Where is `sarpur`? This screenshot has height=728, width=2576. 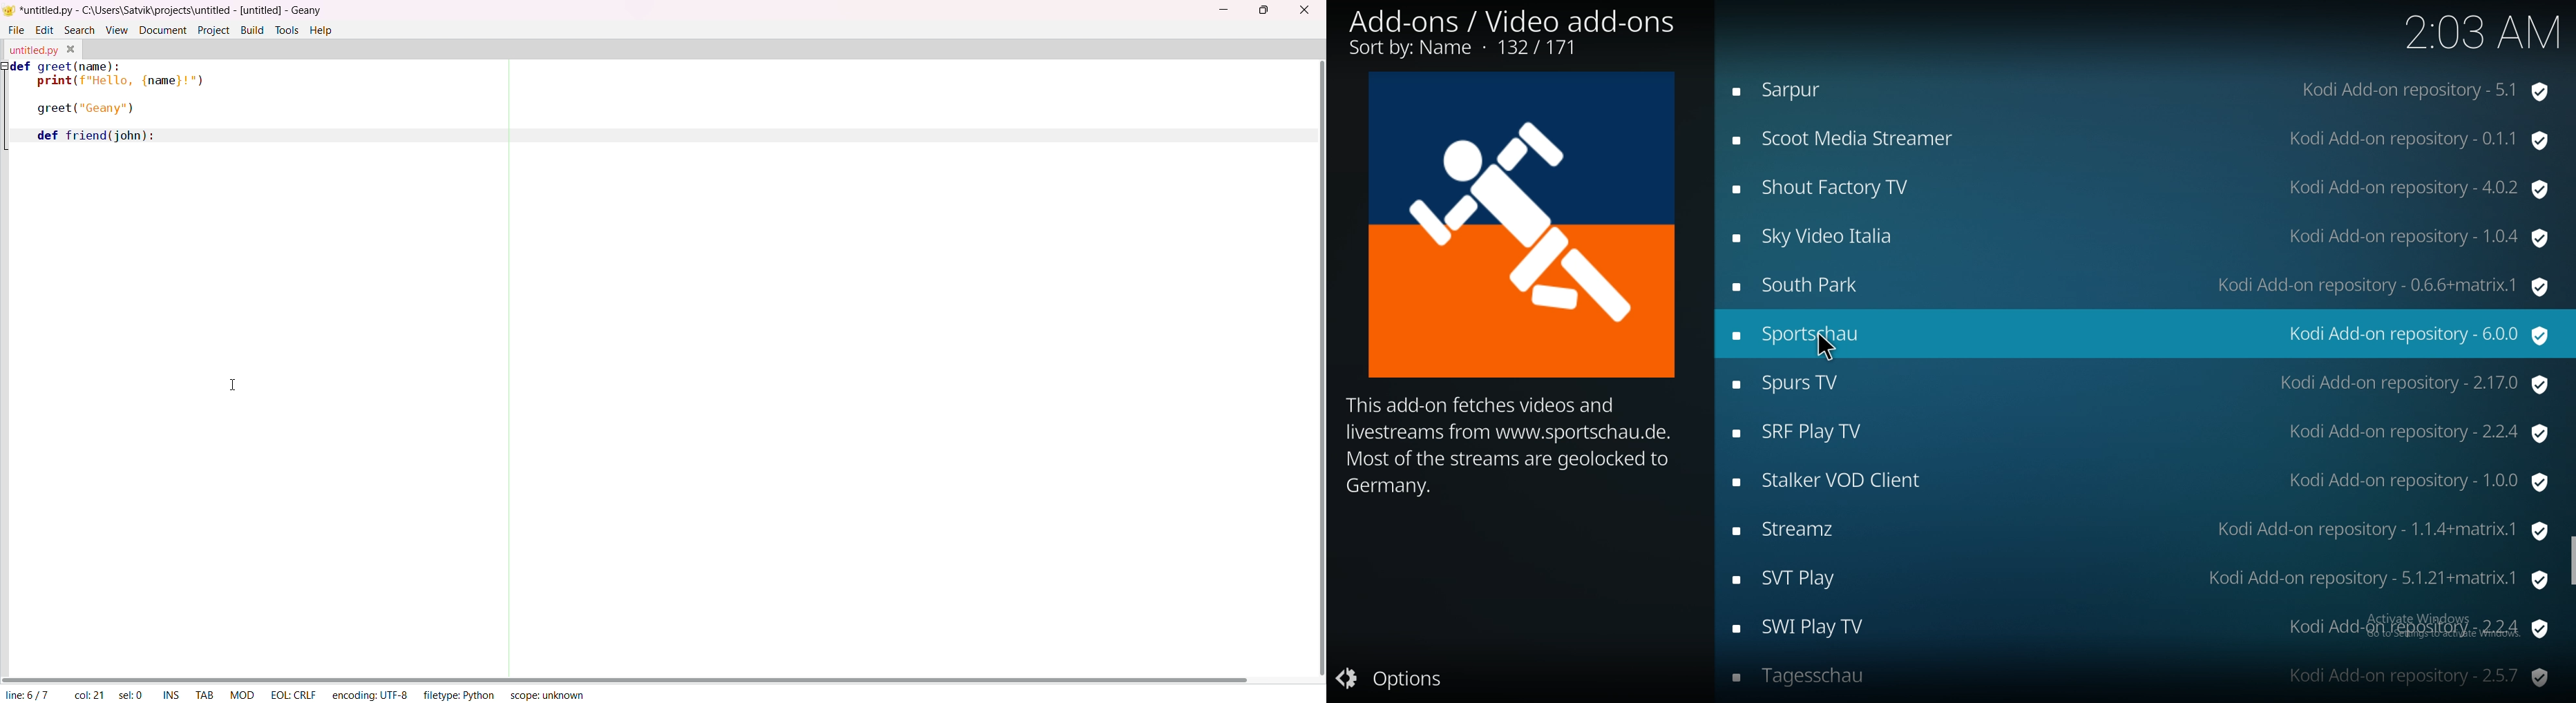
sarpur is located at coordinates (2143, 87).